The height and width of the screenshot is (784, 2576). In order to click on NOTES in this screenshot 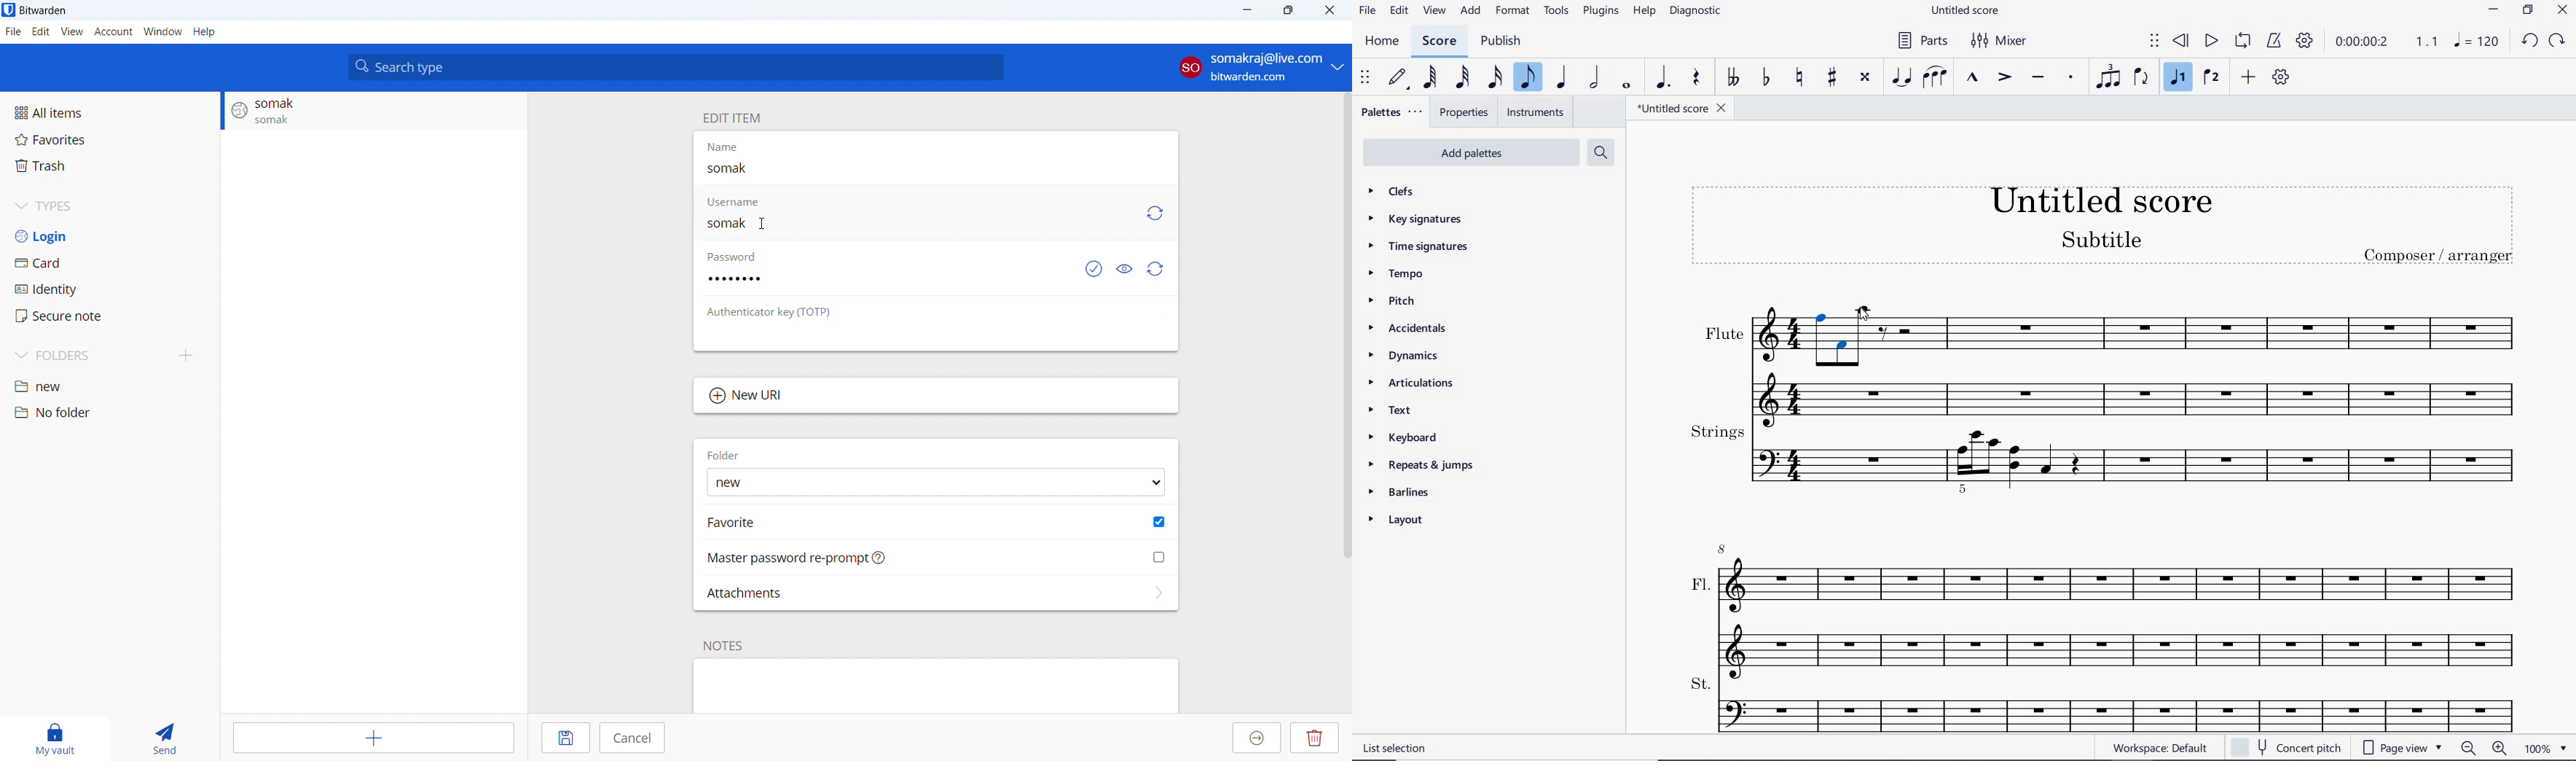, I will do `click(725, 645)`.